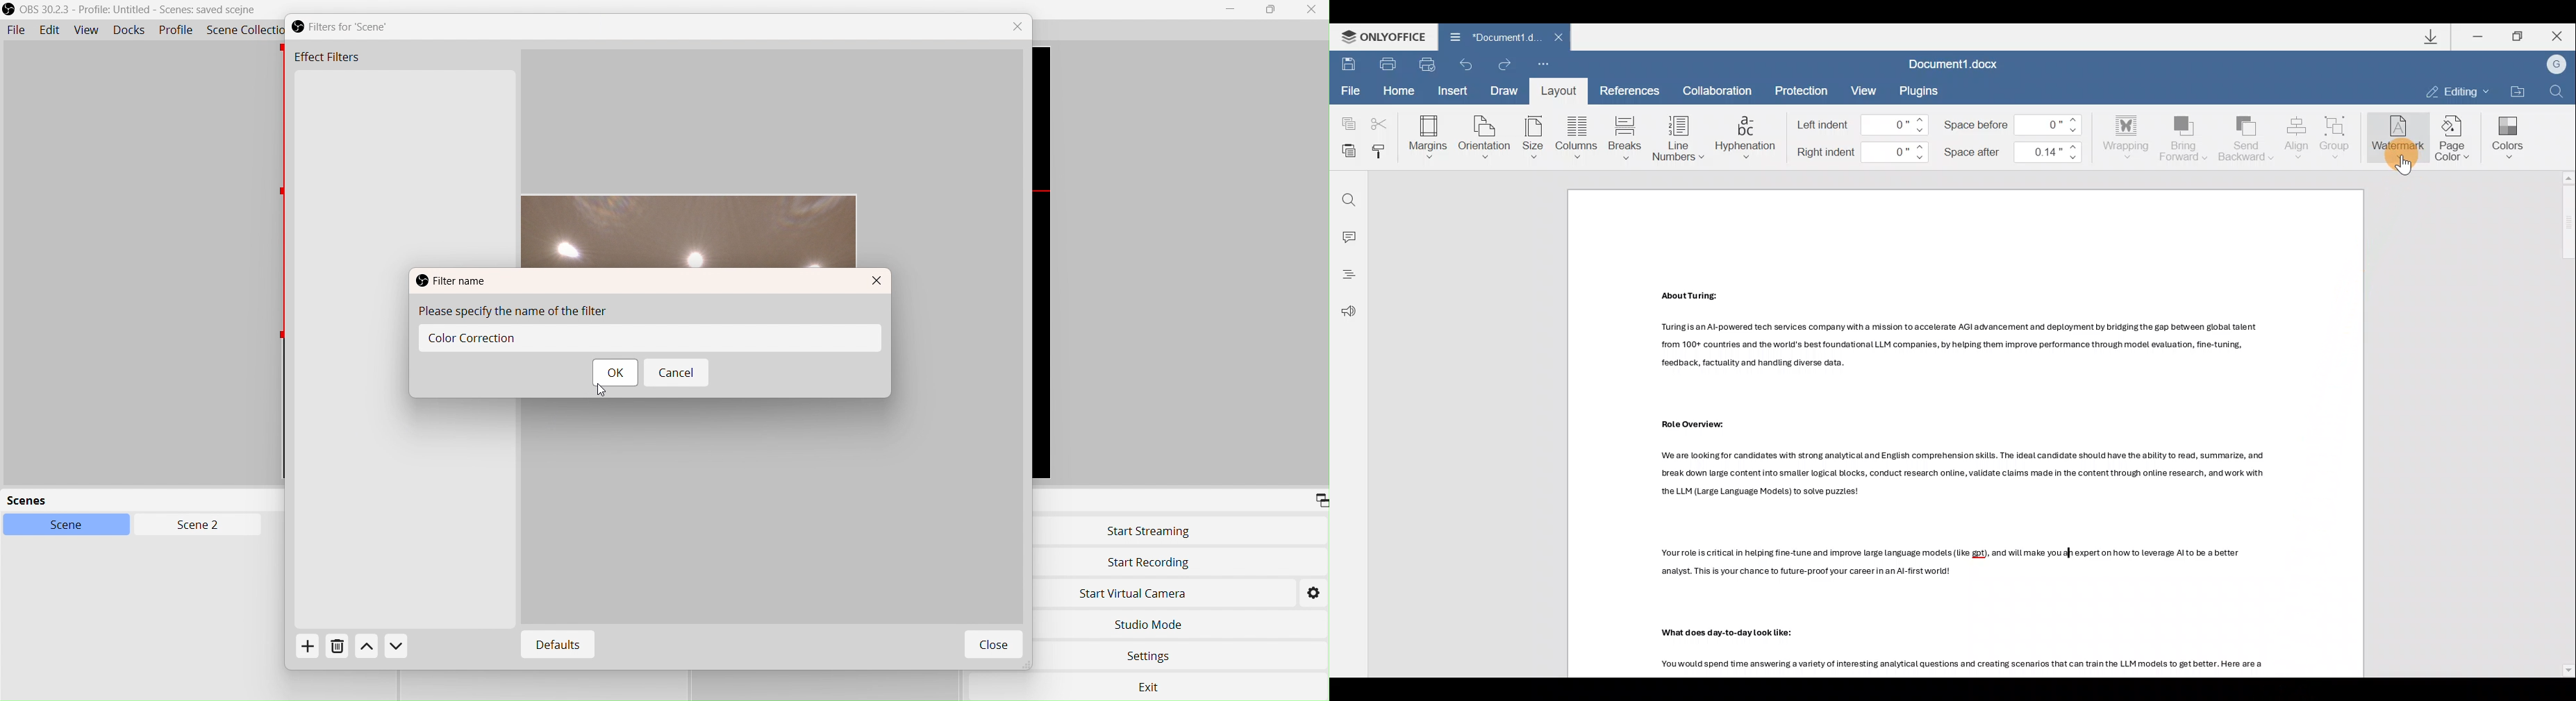  What do you see at coordinates (1578, 135) in the screenshot?
I see `Columns` at bounding box center [1578, 135].